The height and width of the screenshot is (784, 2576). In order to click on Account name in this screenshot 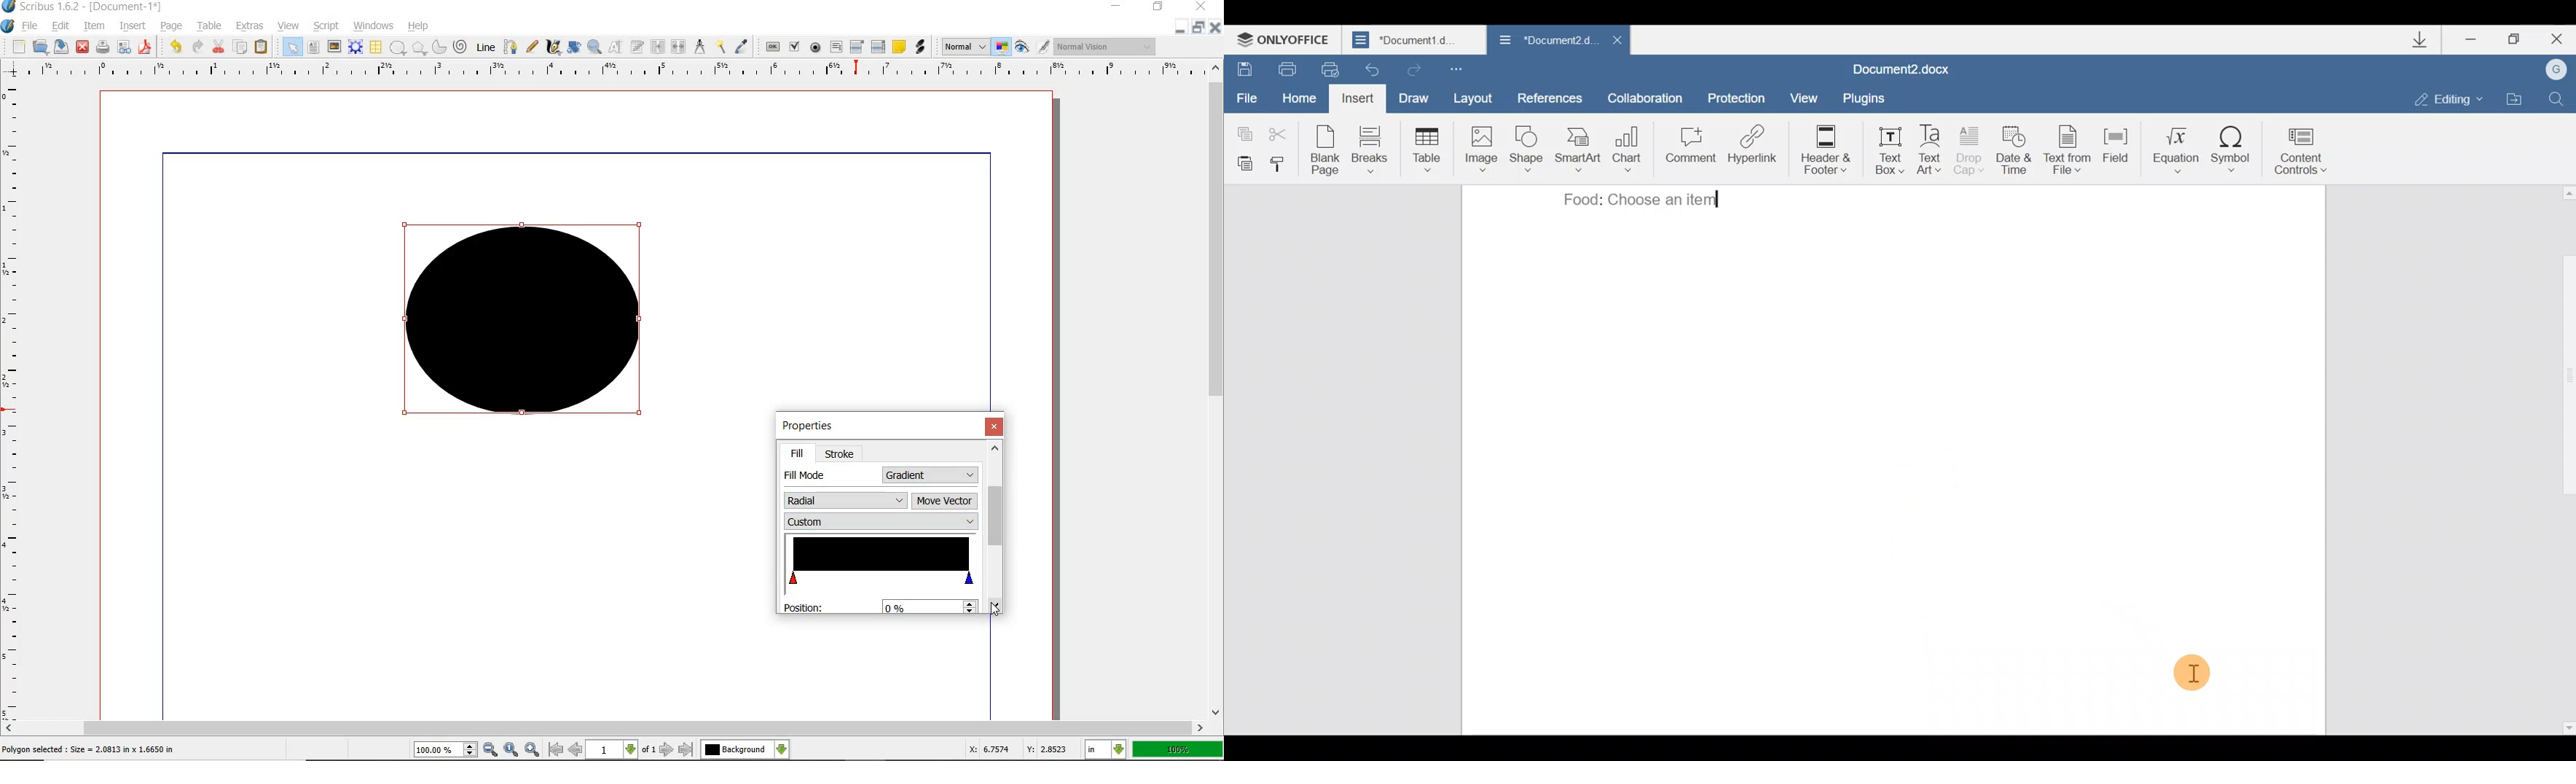, I will do `click(2558, 70)`.